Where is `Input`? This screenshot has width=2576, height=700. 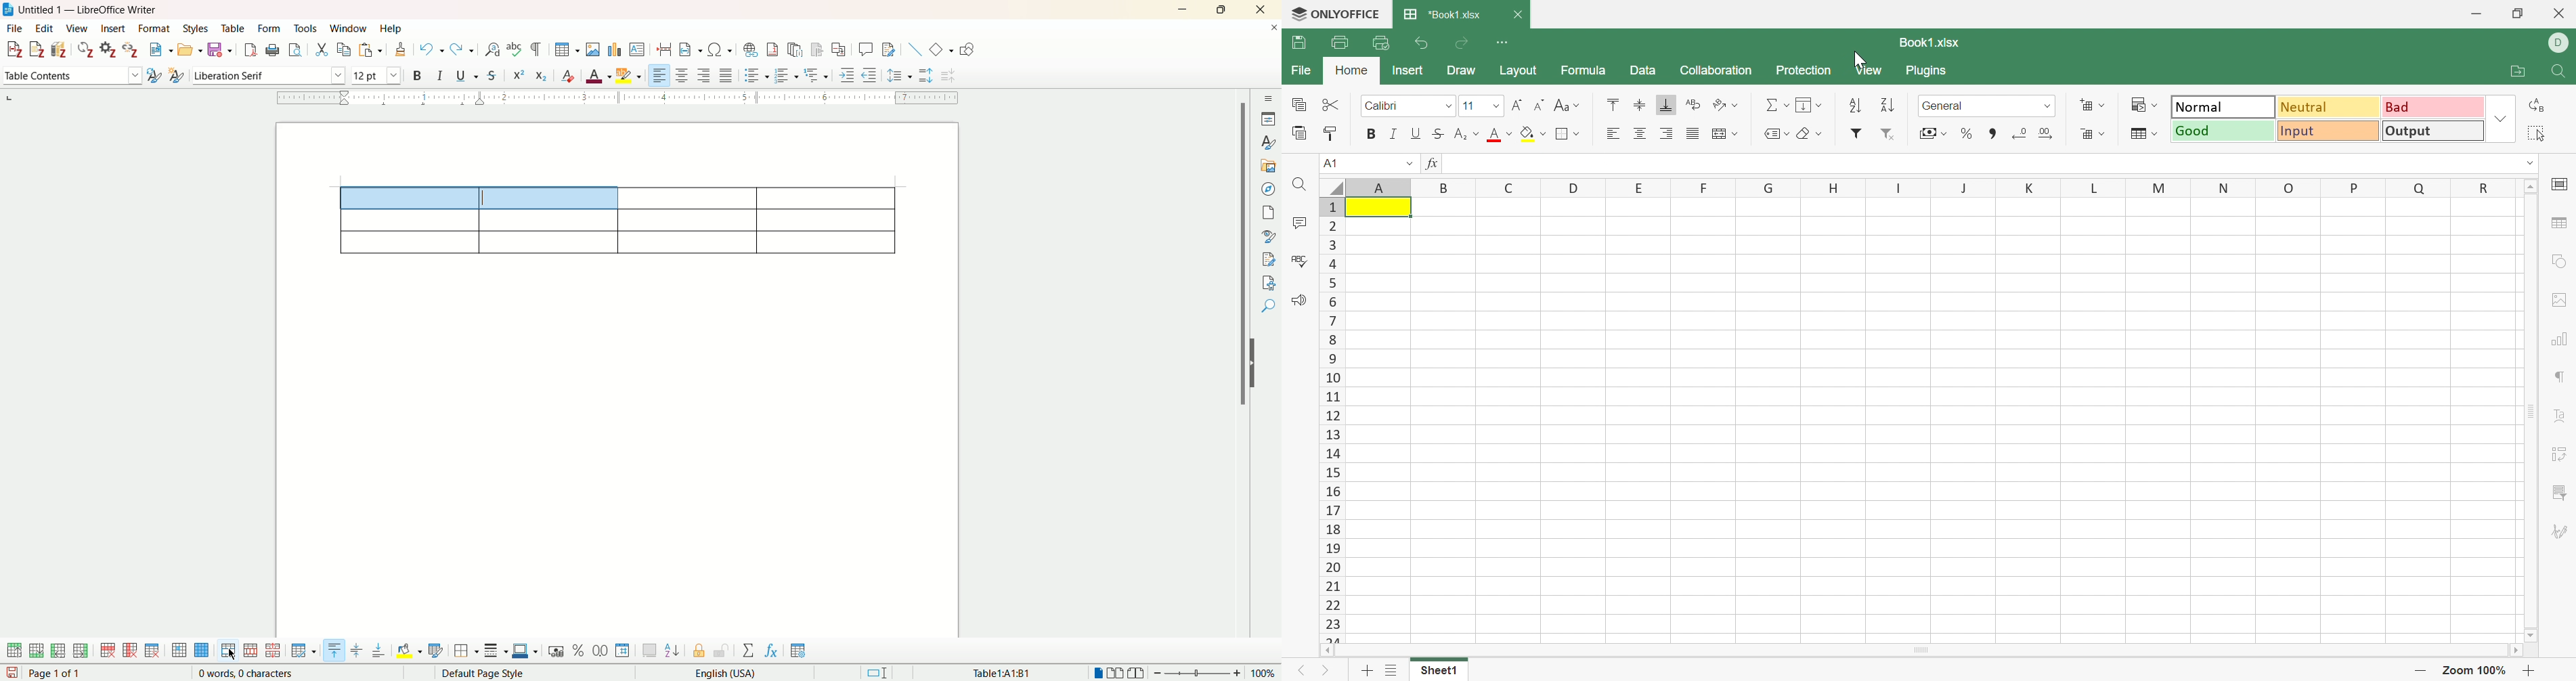 Input is located at coordinates (2330, 131).